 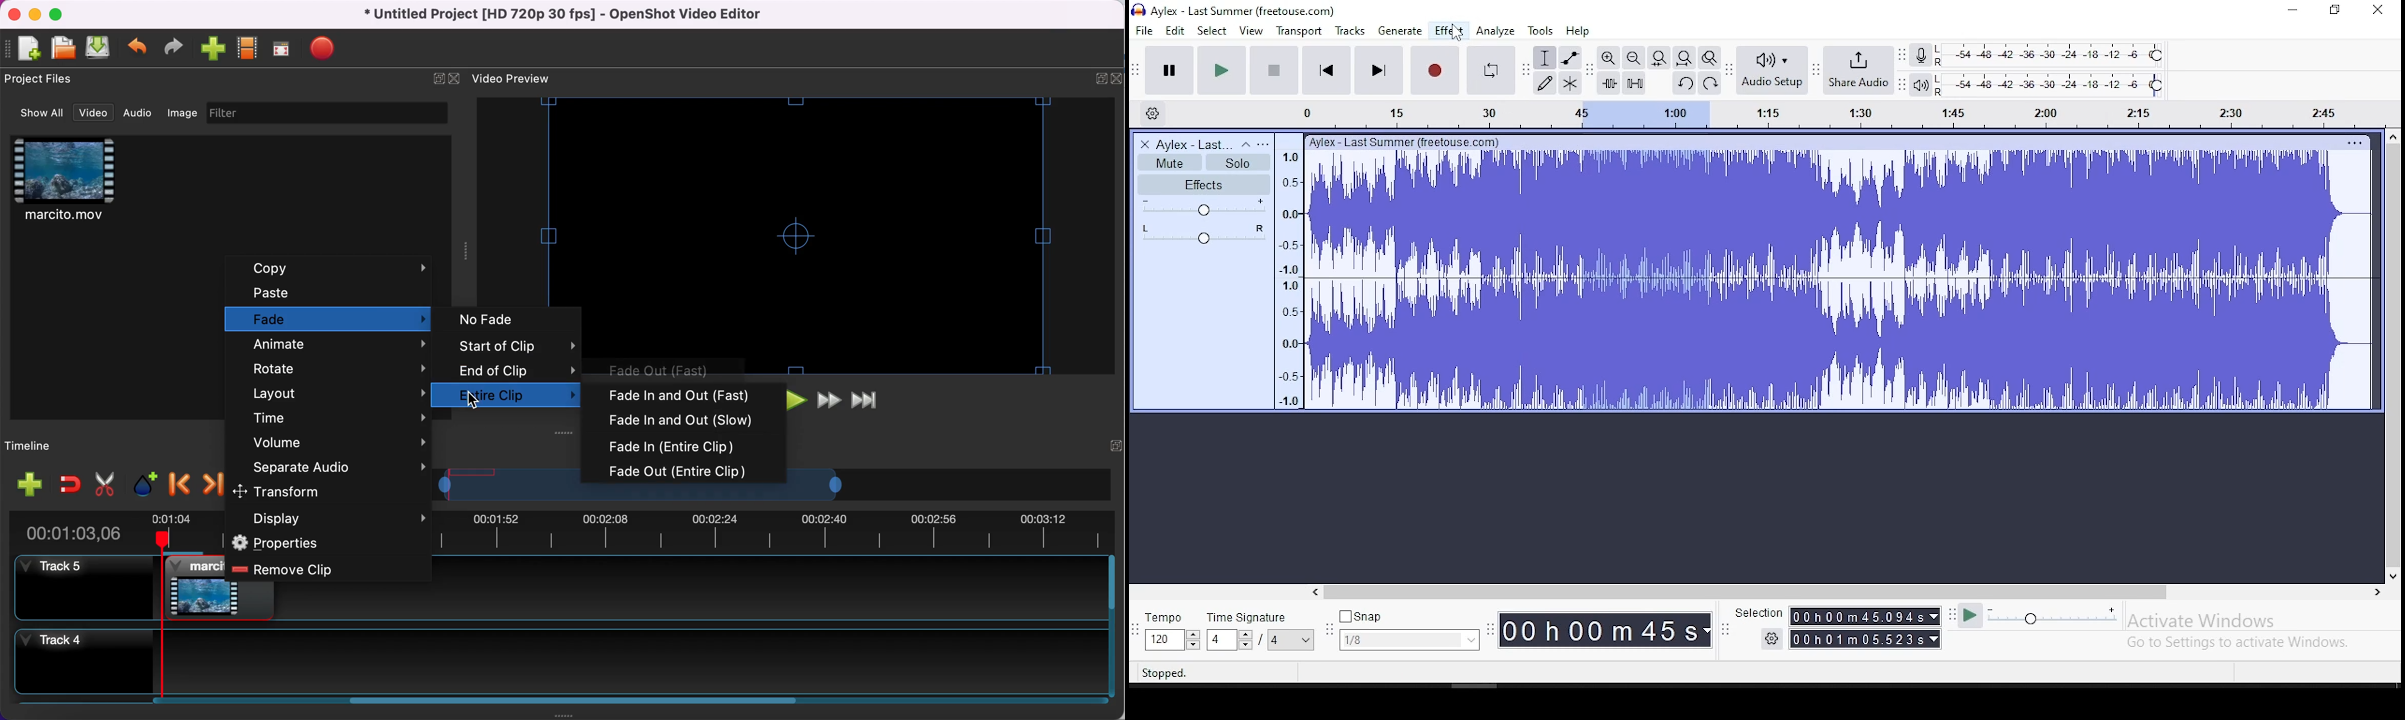 I want to click on silence audio signal, so click(x=1634, y=81).